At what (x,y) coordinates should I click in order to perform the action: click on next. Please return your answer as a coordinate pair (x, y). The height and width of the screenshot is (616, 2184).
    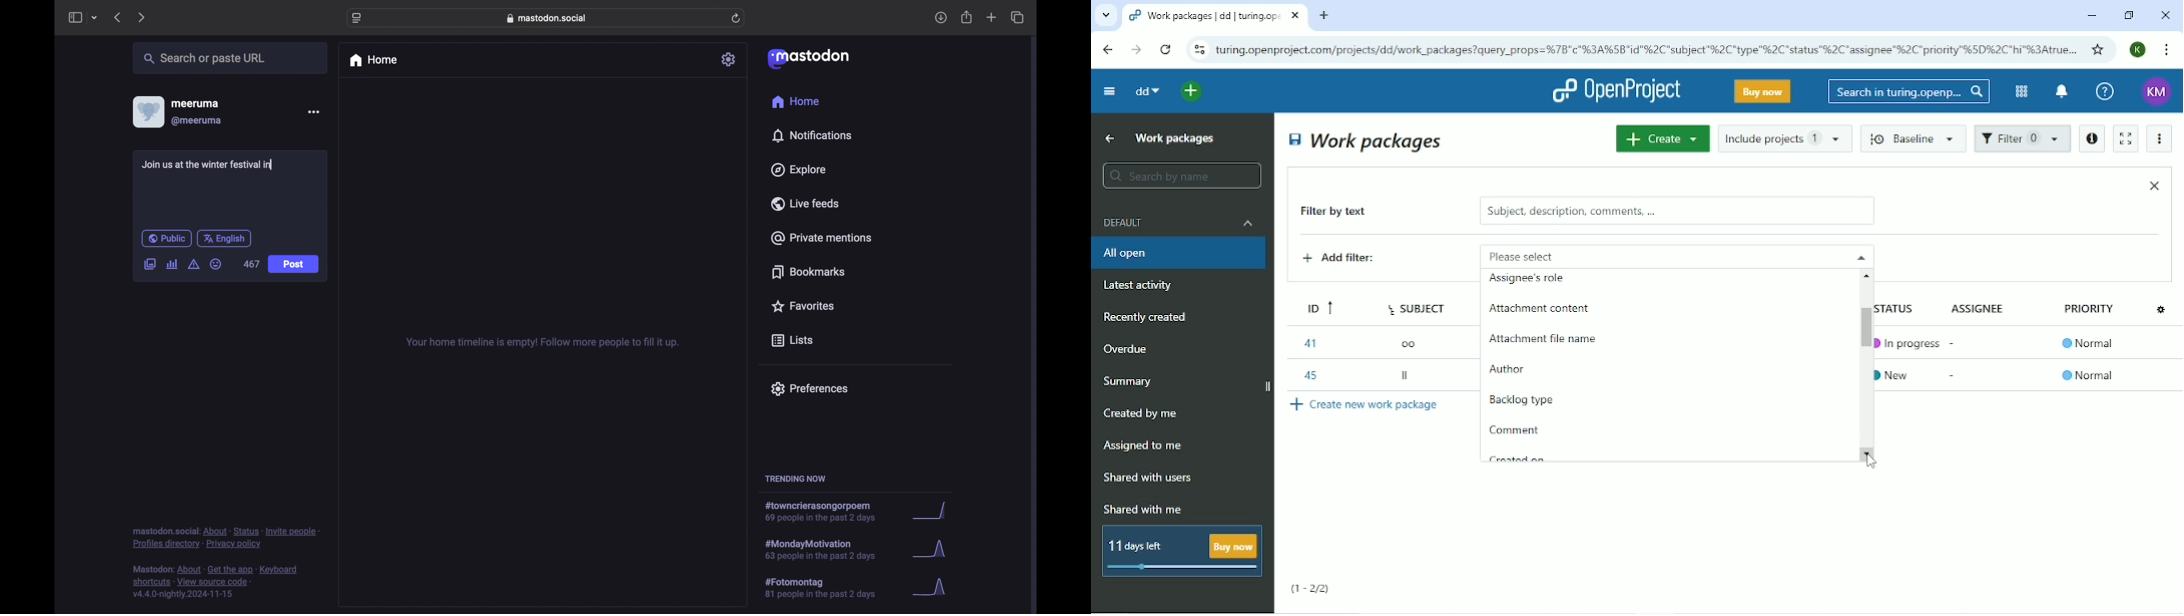
    Looking at the image, I should click on (143, 17).